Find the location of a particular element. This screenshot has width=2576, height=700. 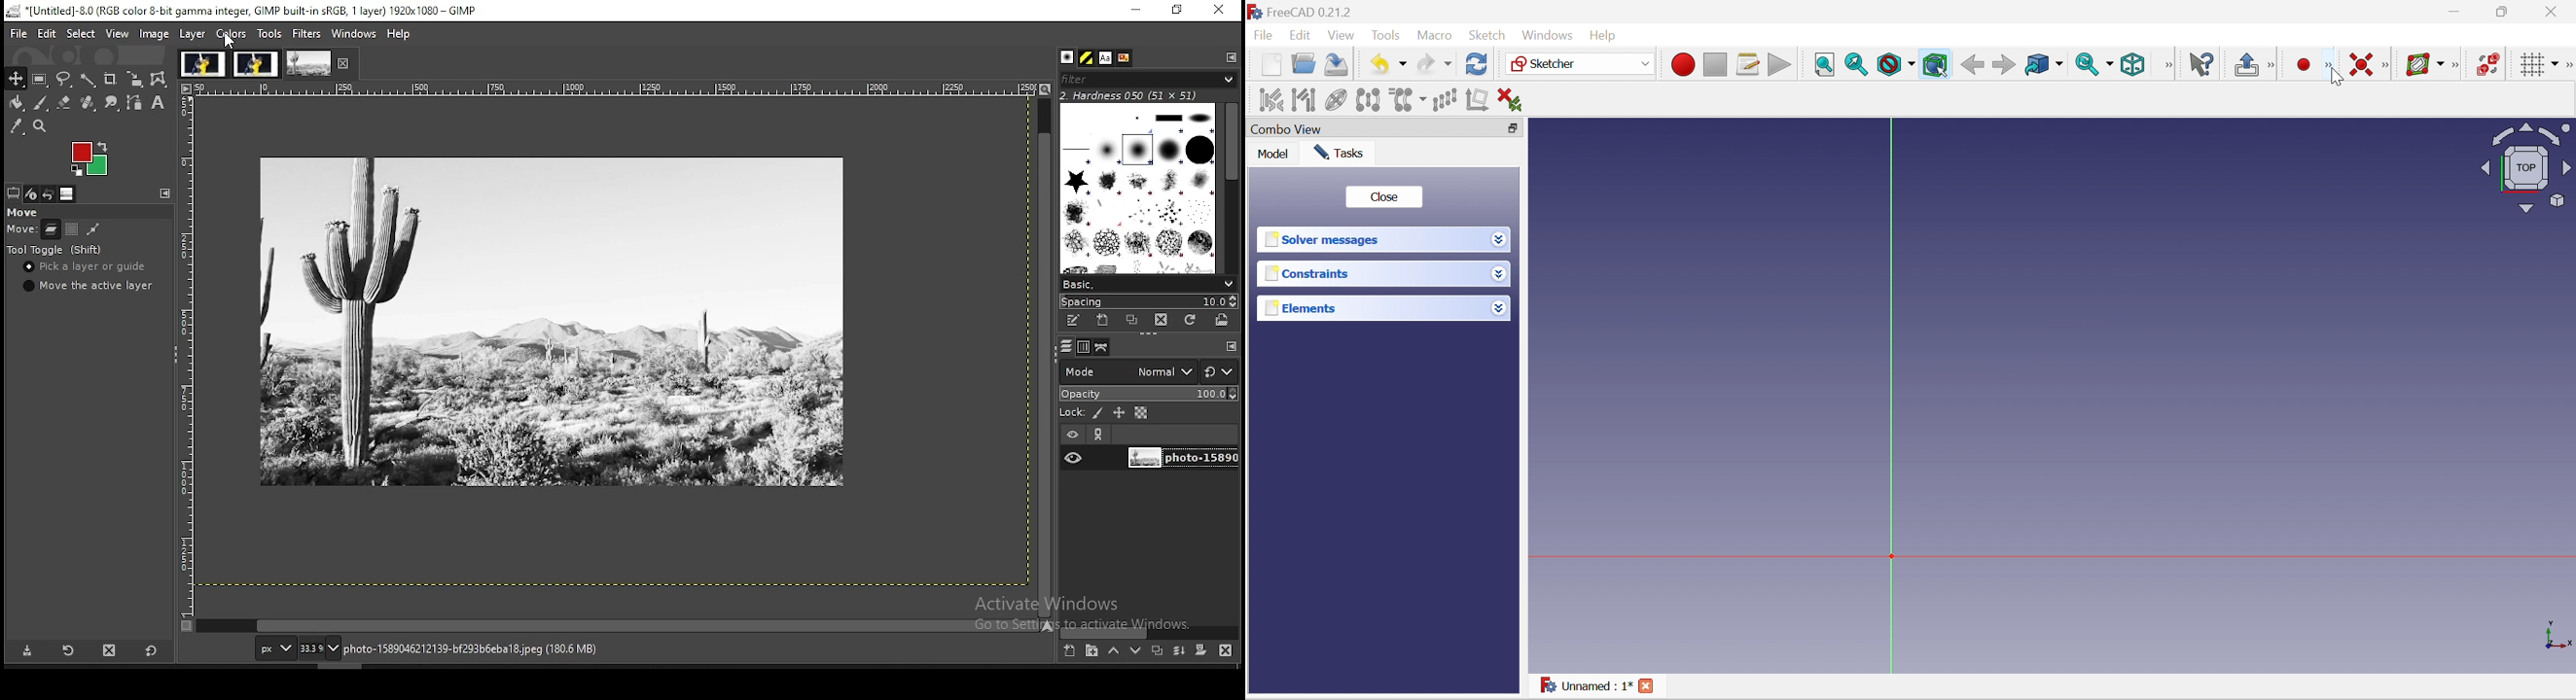

Micro recording is located at coordinates (2305, 66).